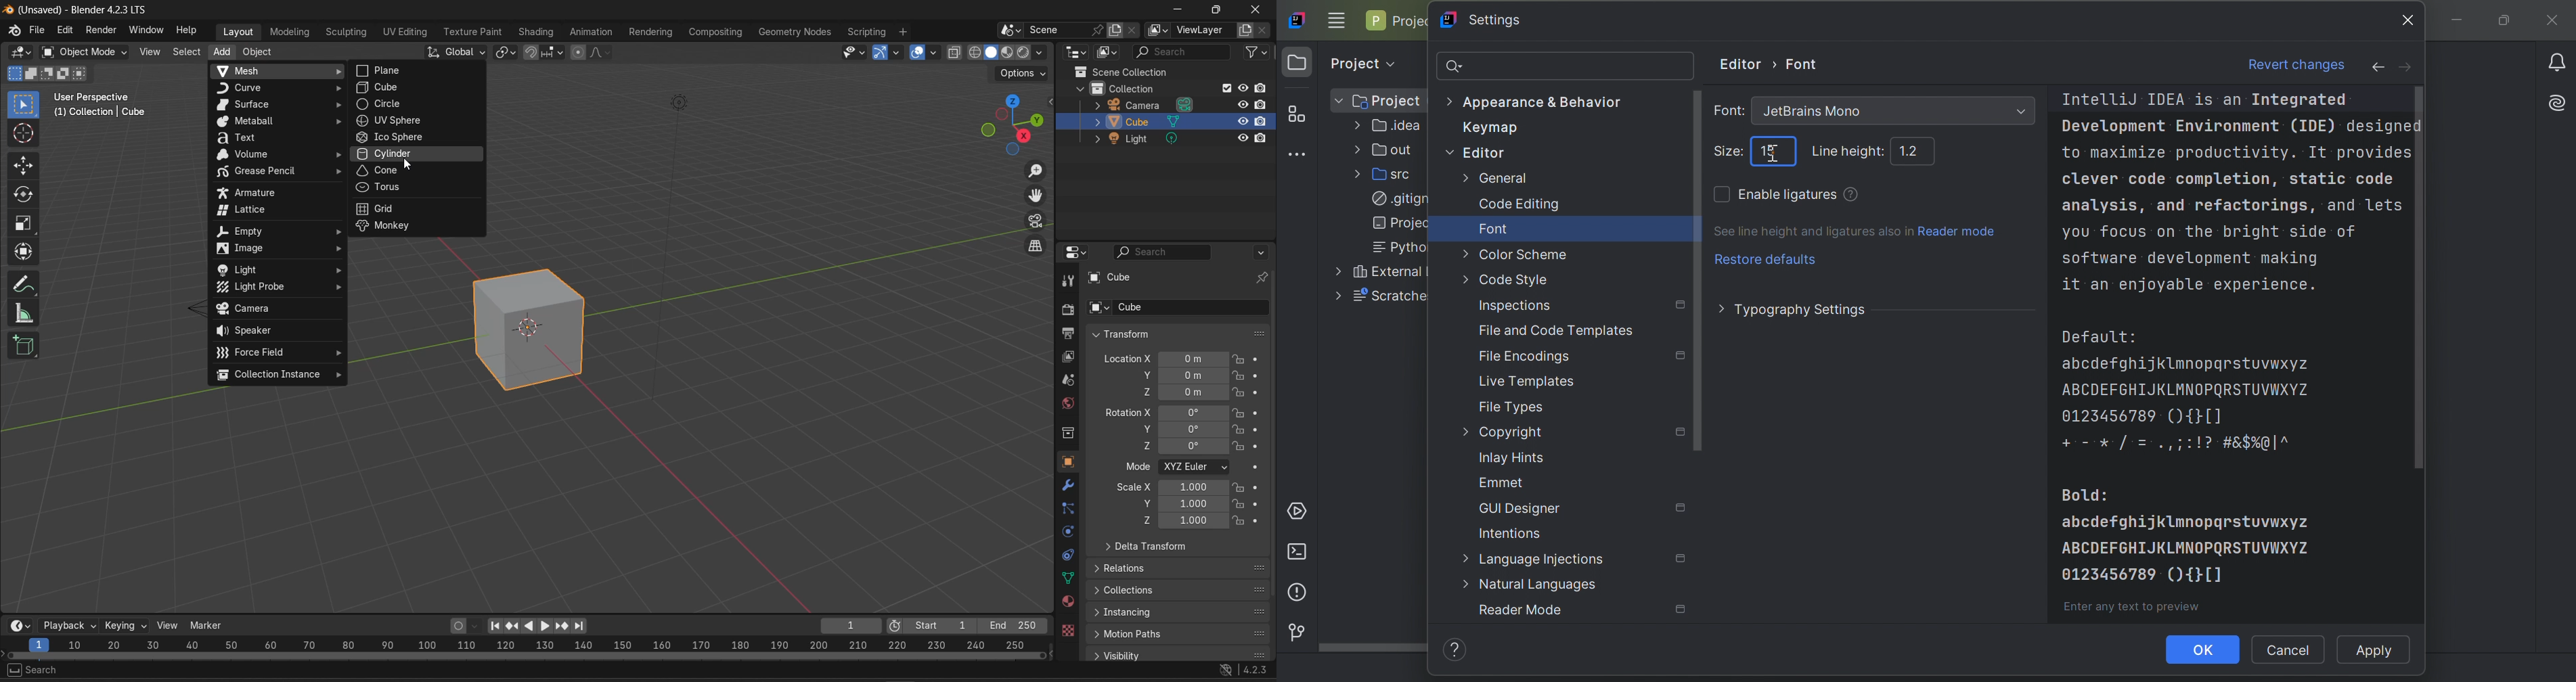  I want to click on Code style, so click(1505, 279).